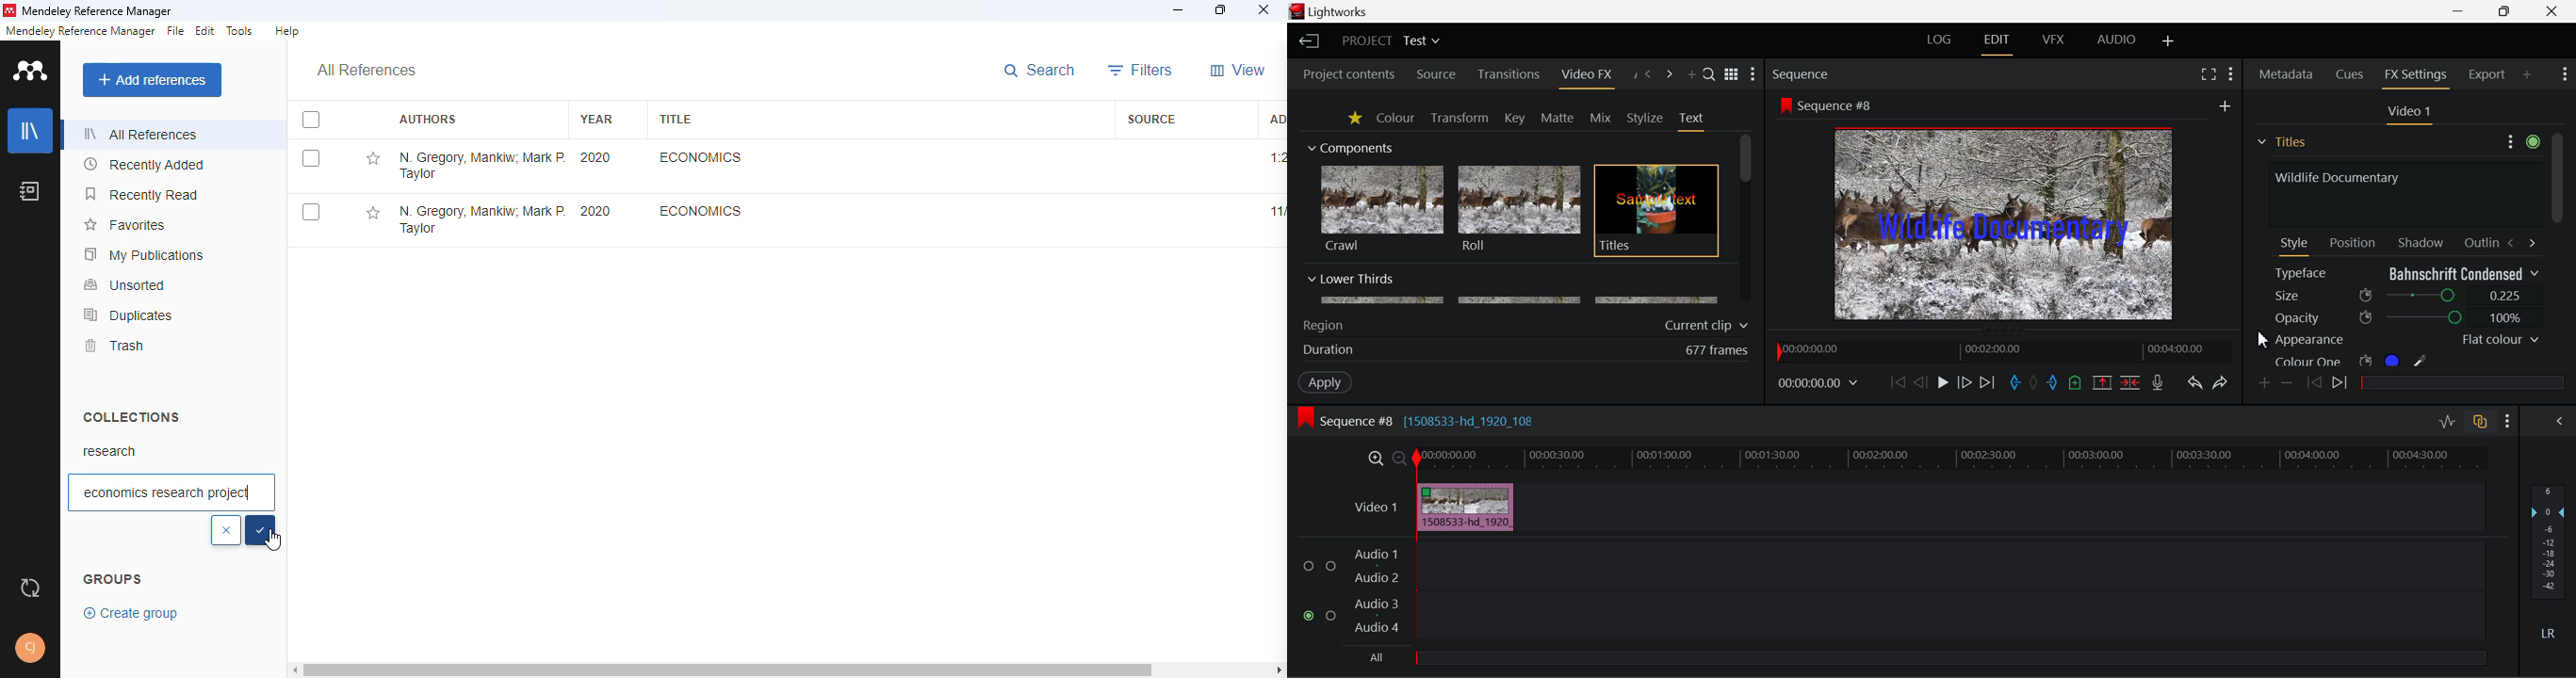 The image size is (2576, 700). What do you see at coordinates (8, 10) in the screenshot?
I see `logo` at bounding box center [8, 10].